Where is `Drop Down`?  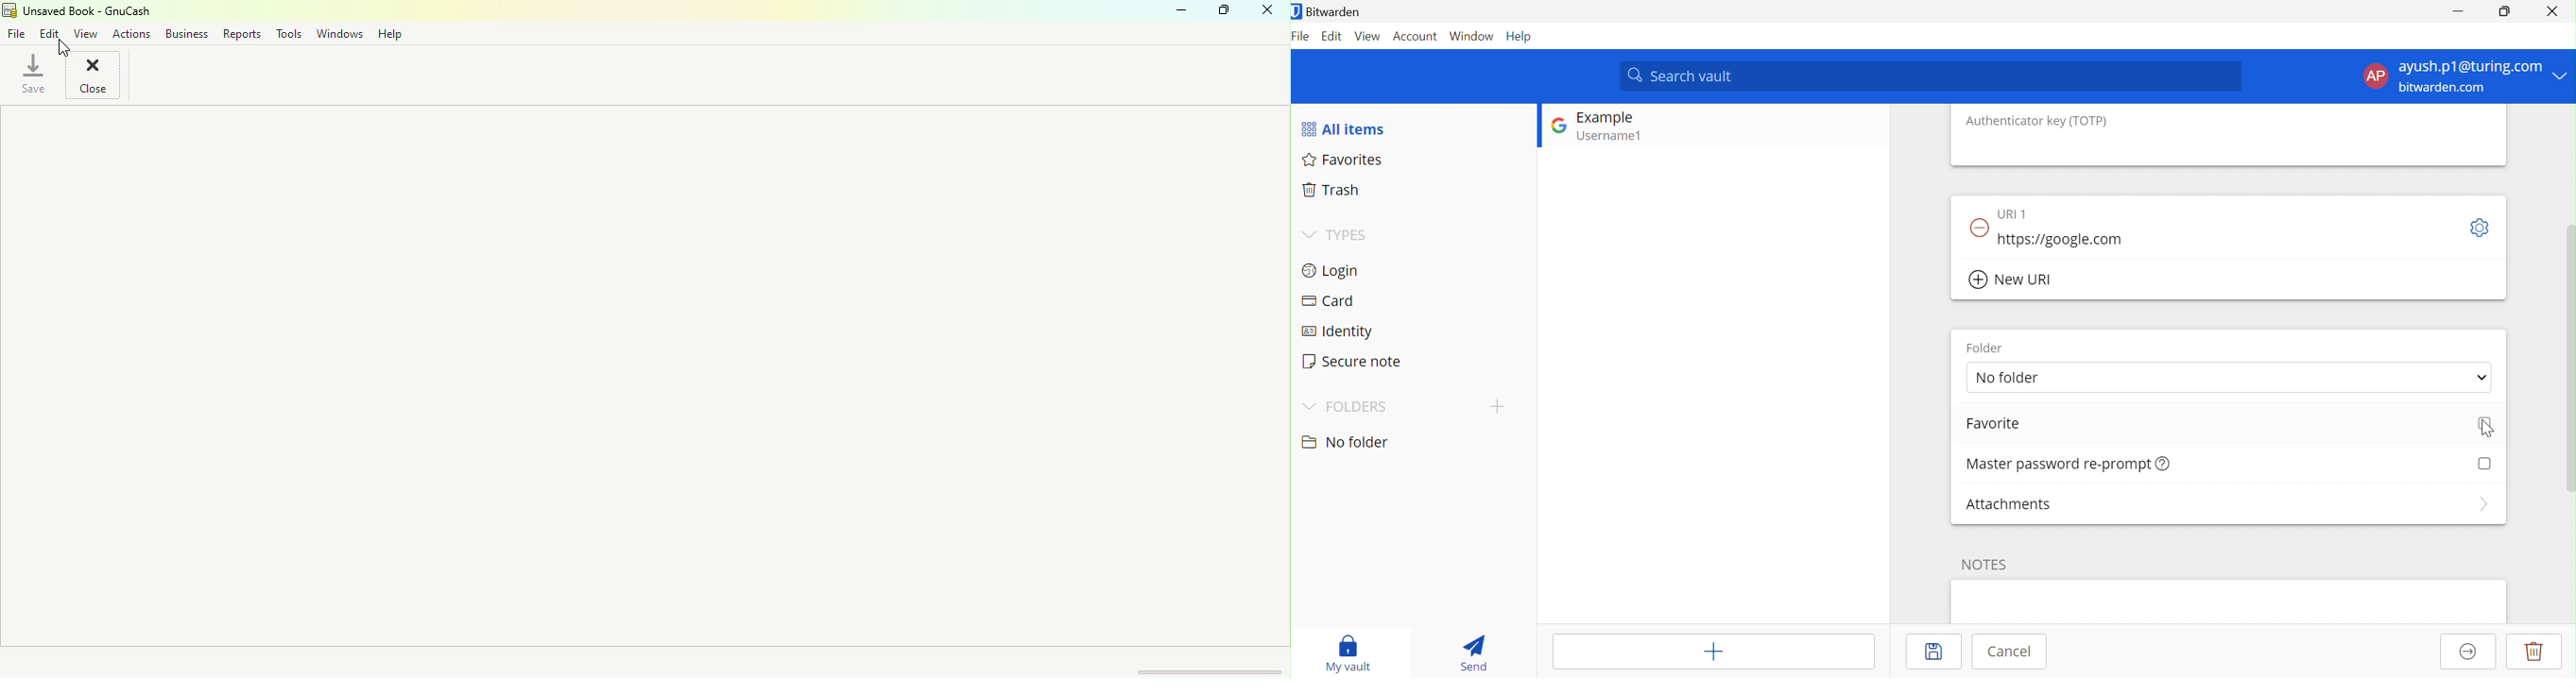 Drop Down is located at coordinates (1308, 232).